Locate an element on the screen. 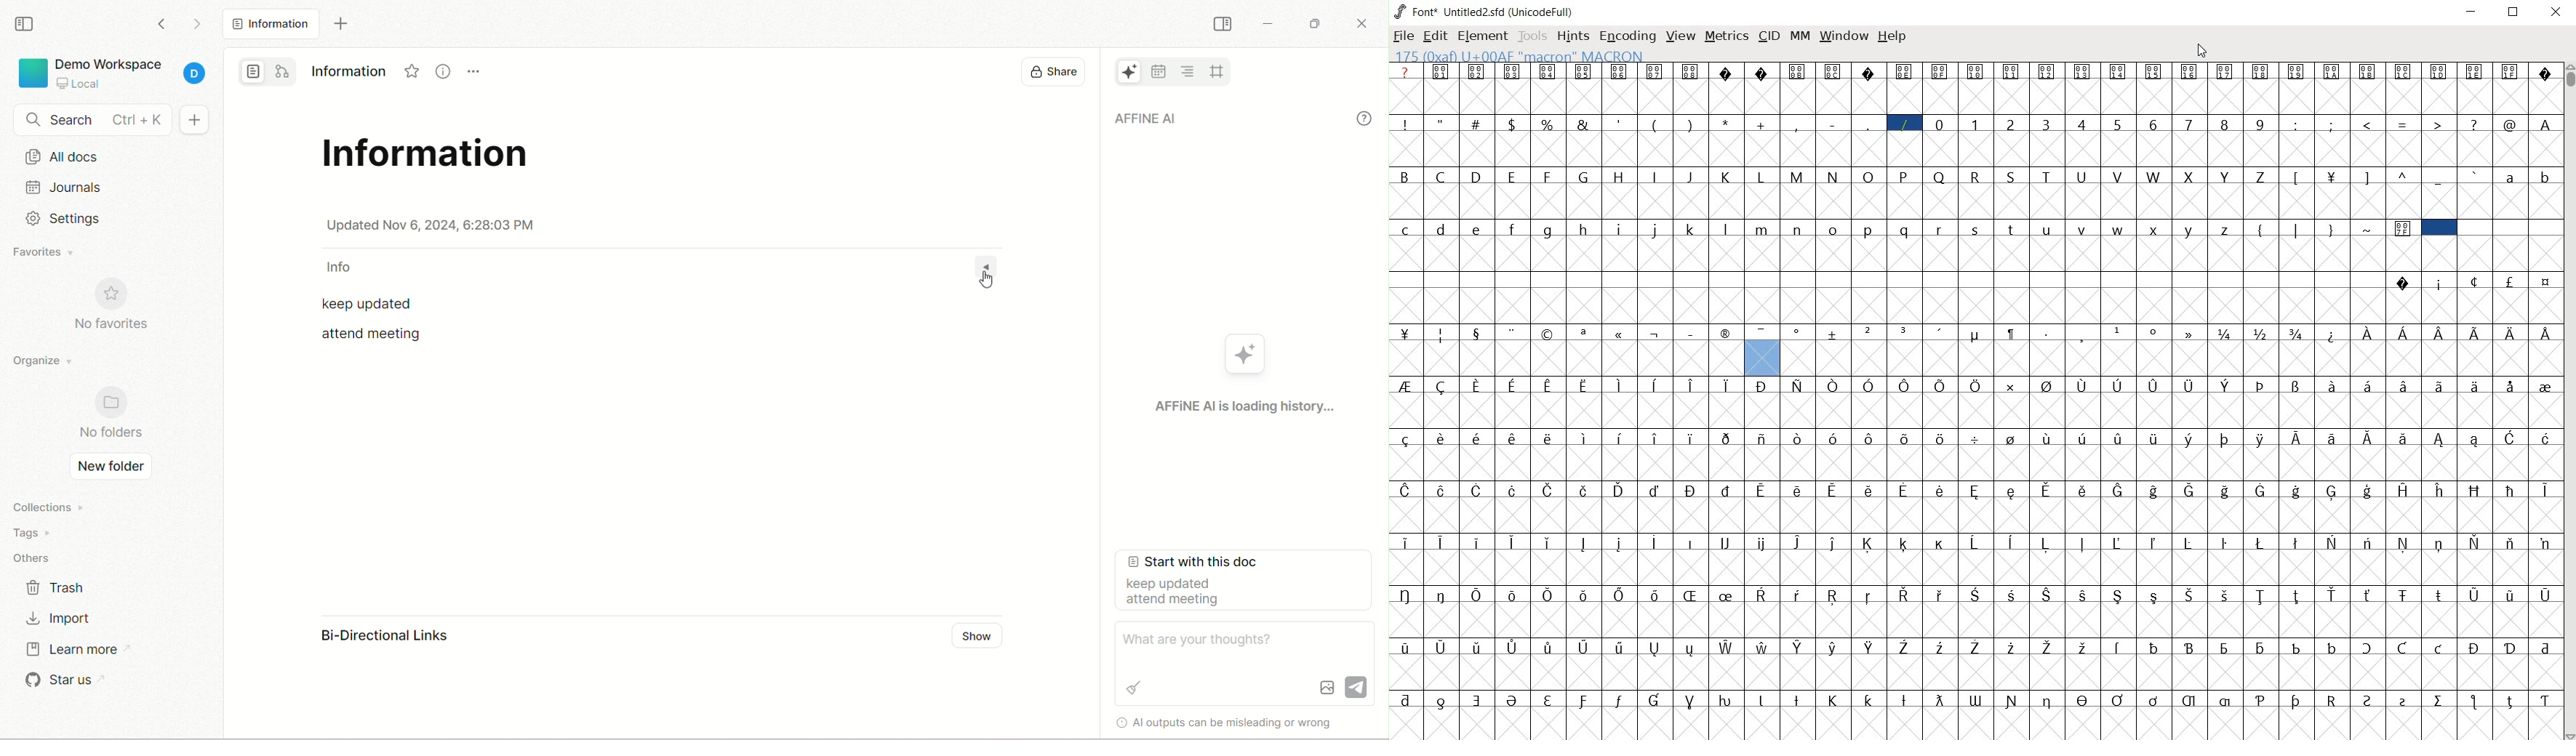  Symbol is located at coordinates (1691, 490).